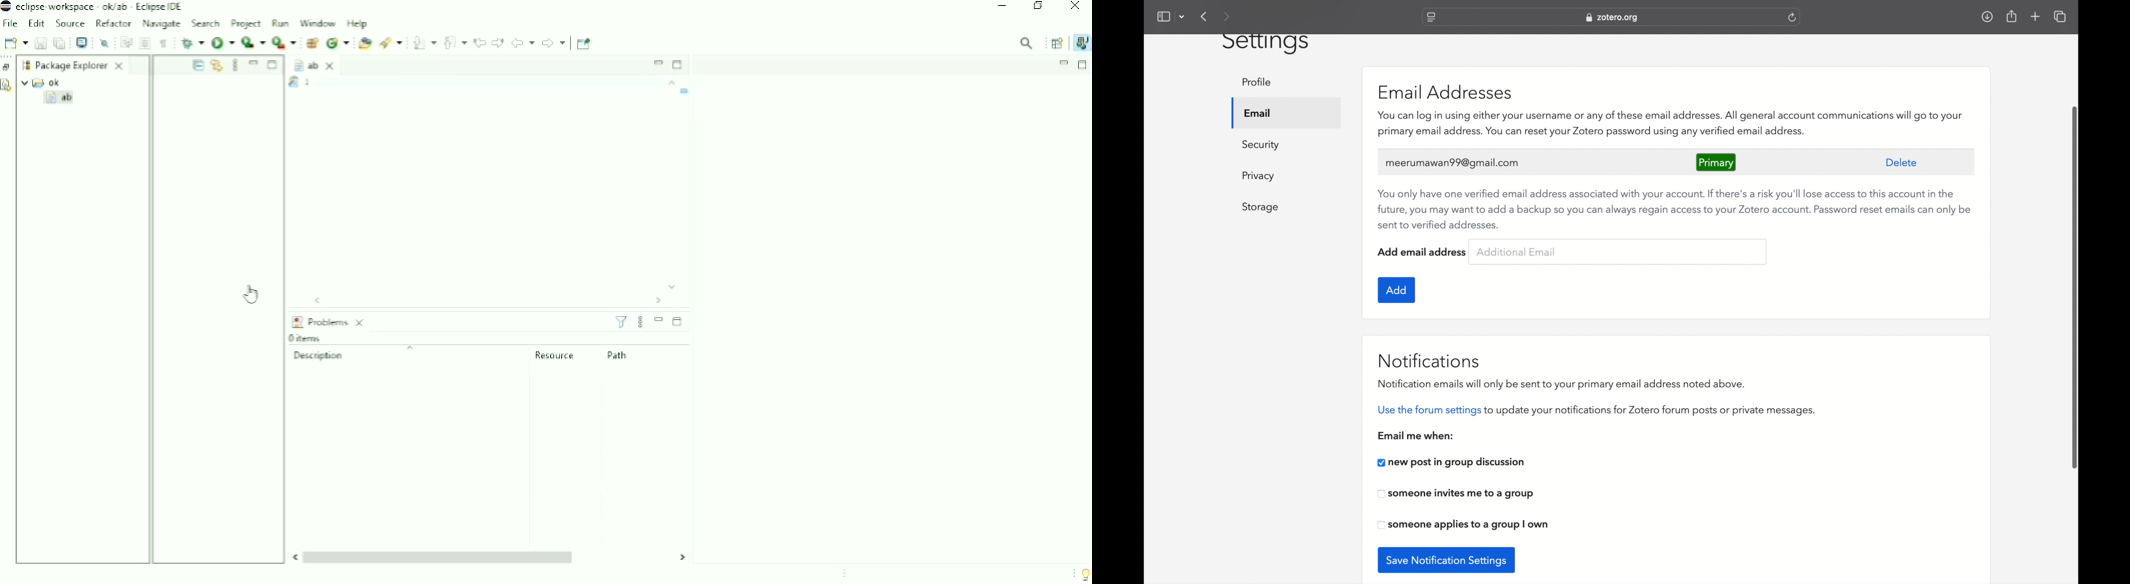  What do you see at coordinates (489, 557) in the screenshot?
I see `Horizontal scrollbar` at bounding box center [489, 557].